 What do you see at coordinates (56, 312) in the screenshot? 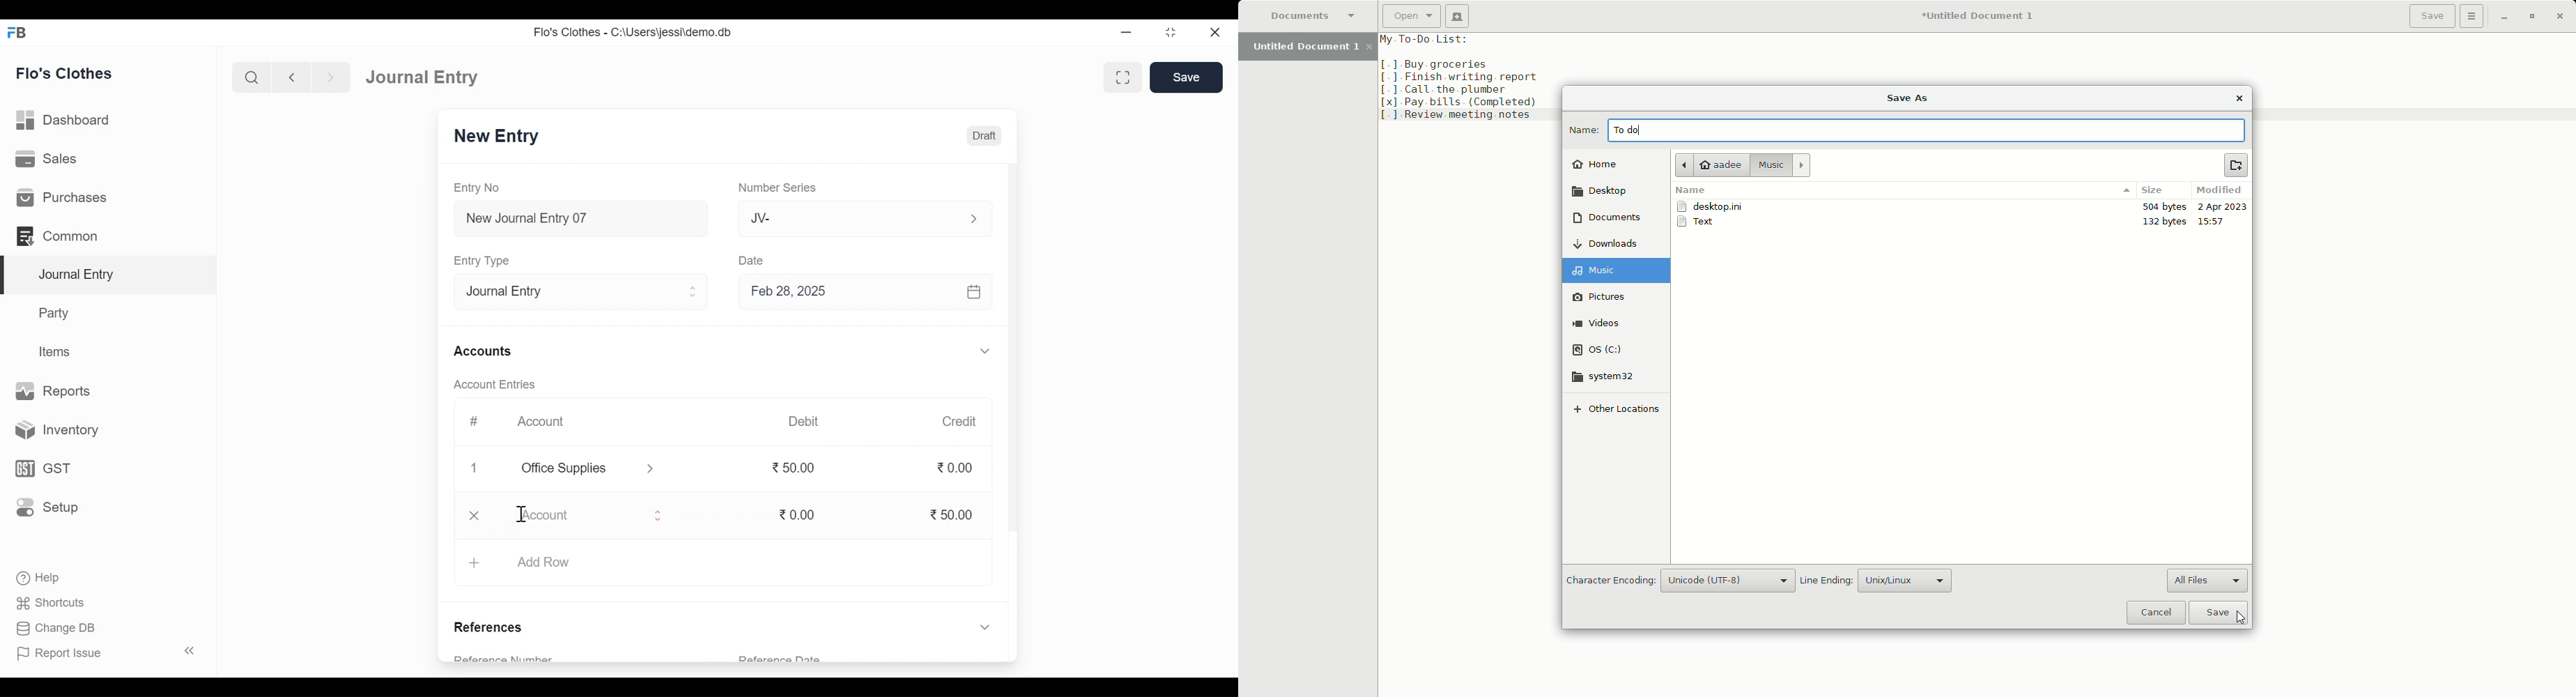
I see `Party` at bounding box center [56, 312].